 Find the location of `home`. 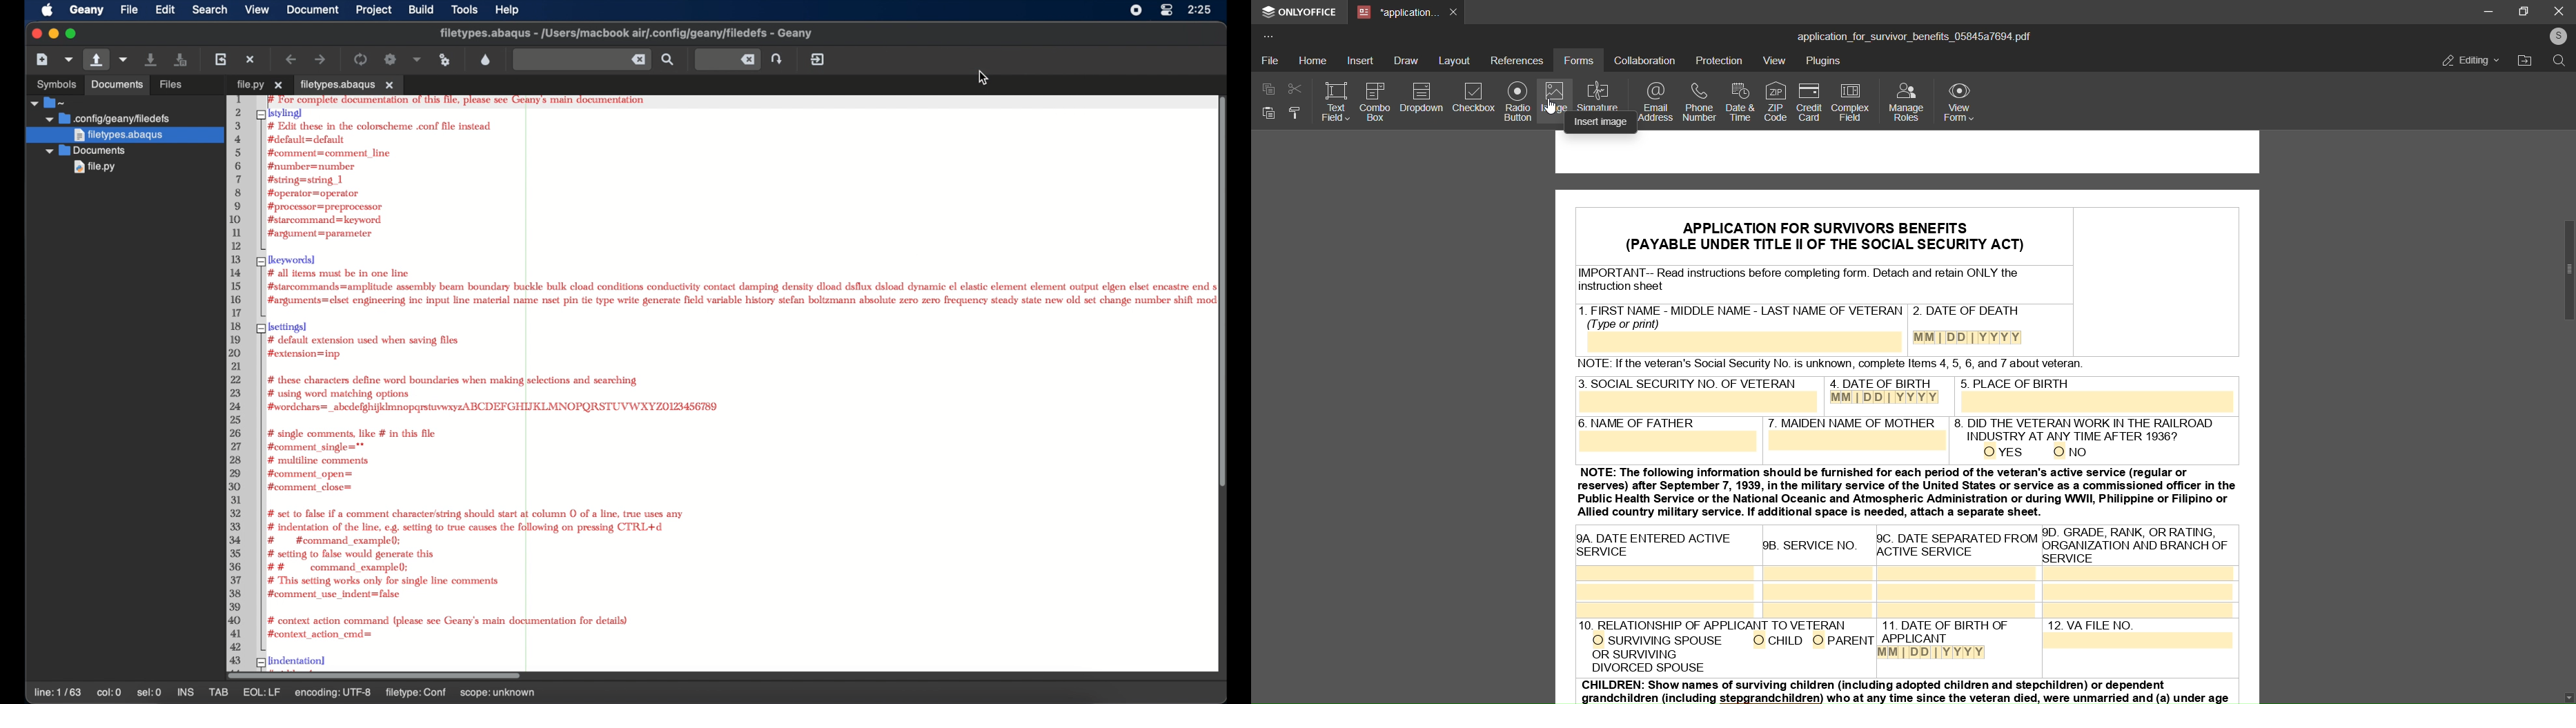

home is located at coordinates (1313, 60).